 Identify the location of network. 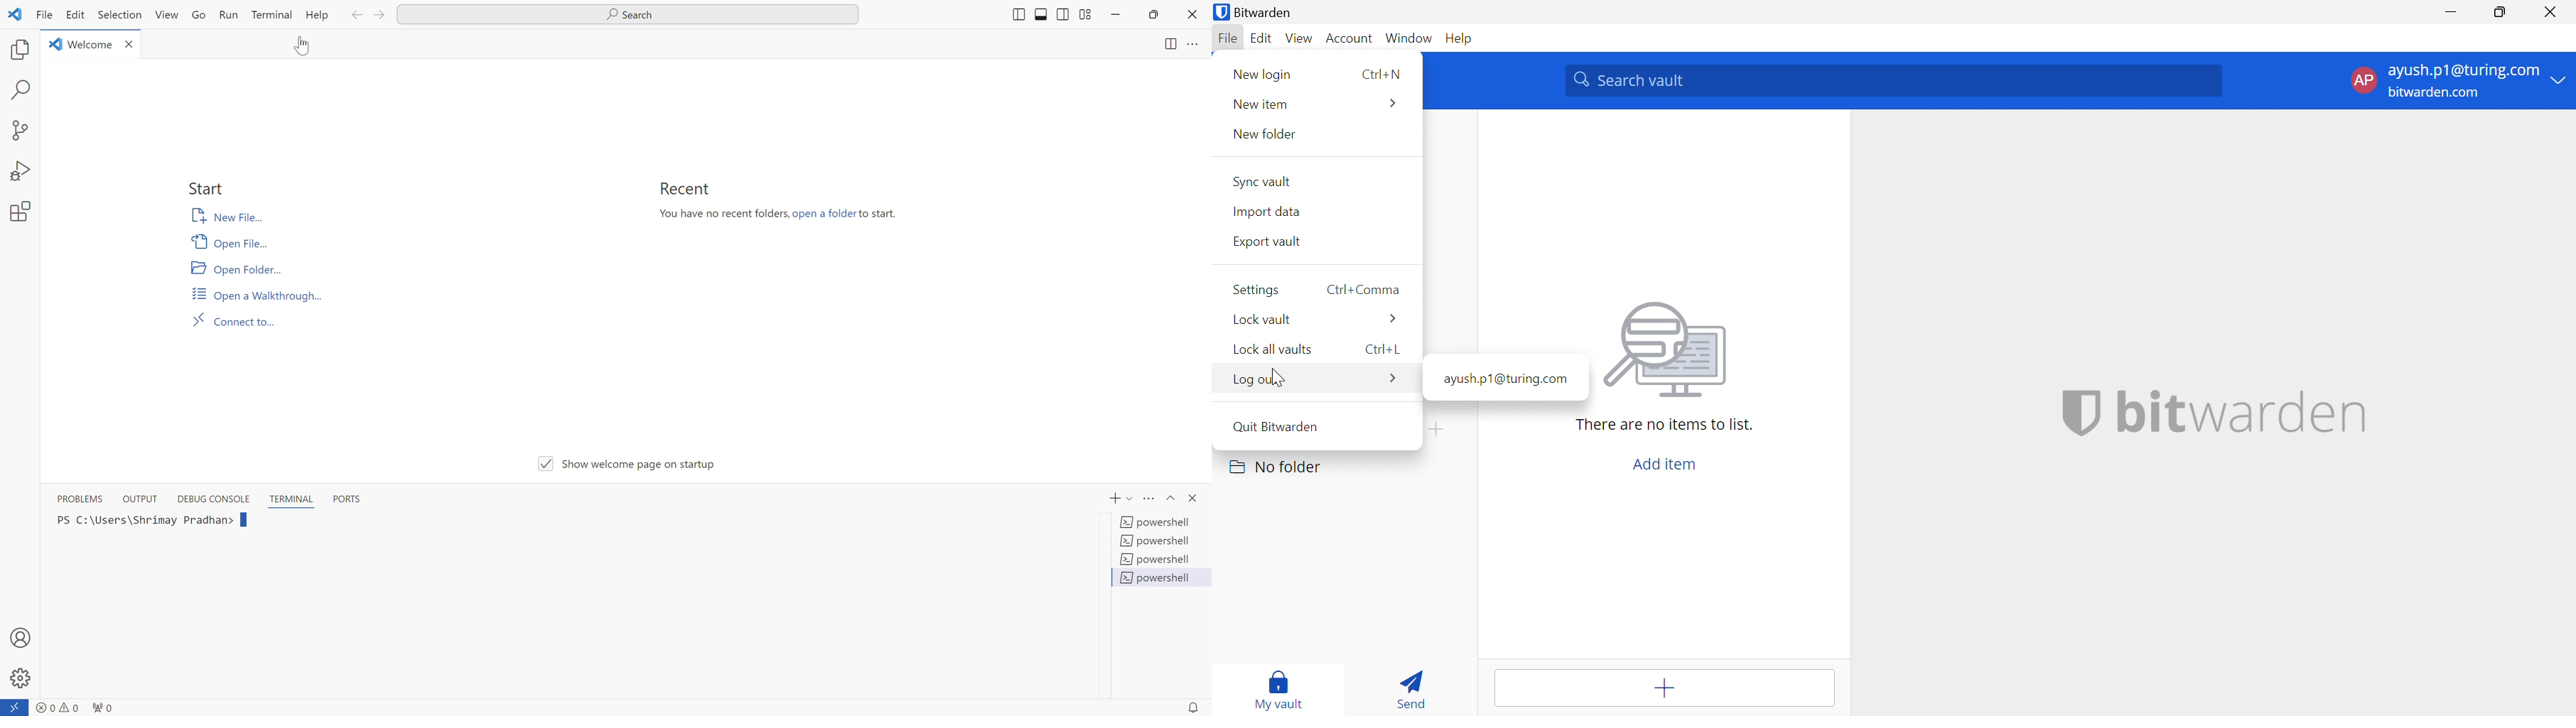
(104, 706).